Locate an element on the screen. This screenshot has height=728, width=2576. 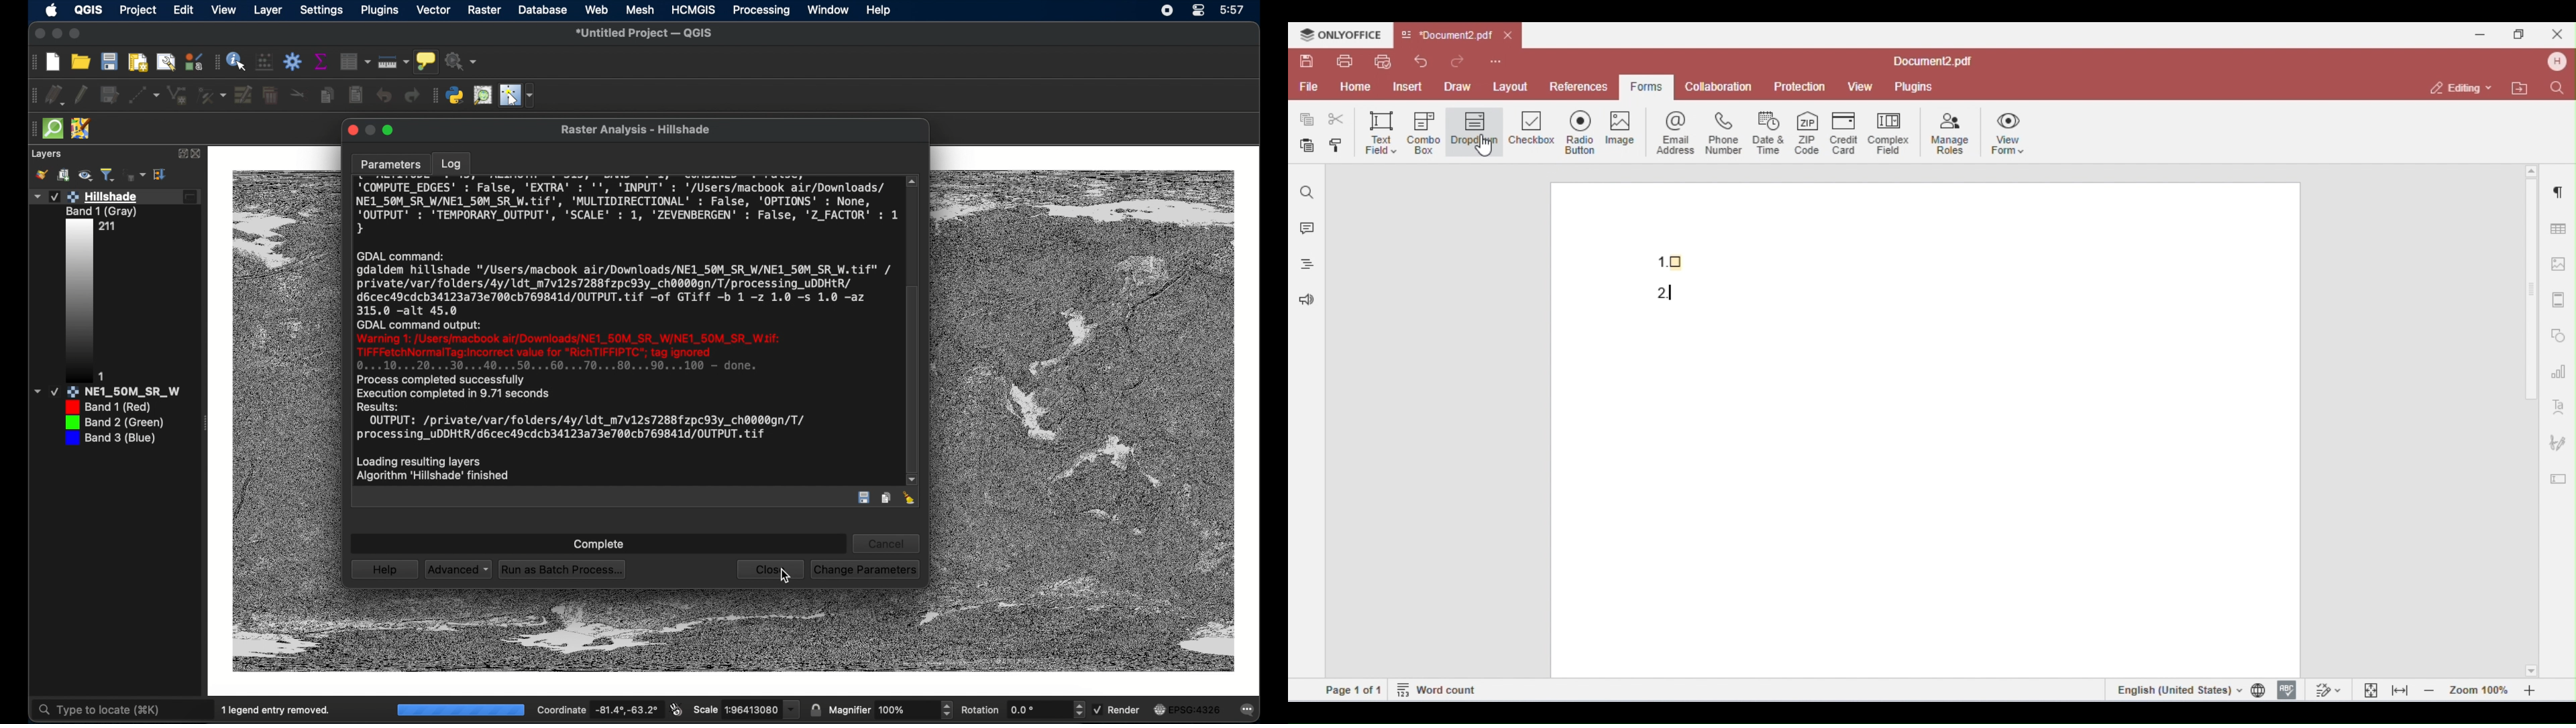
identify feature is located at coordinates (237, 61).